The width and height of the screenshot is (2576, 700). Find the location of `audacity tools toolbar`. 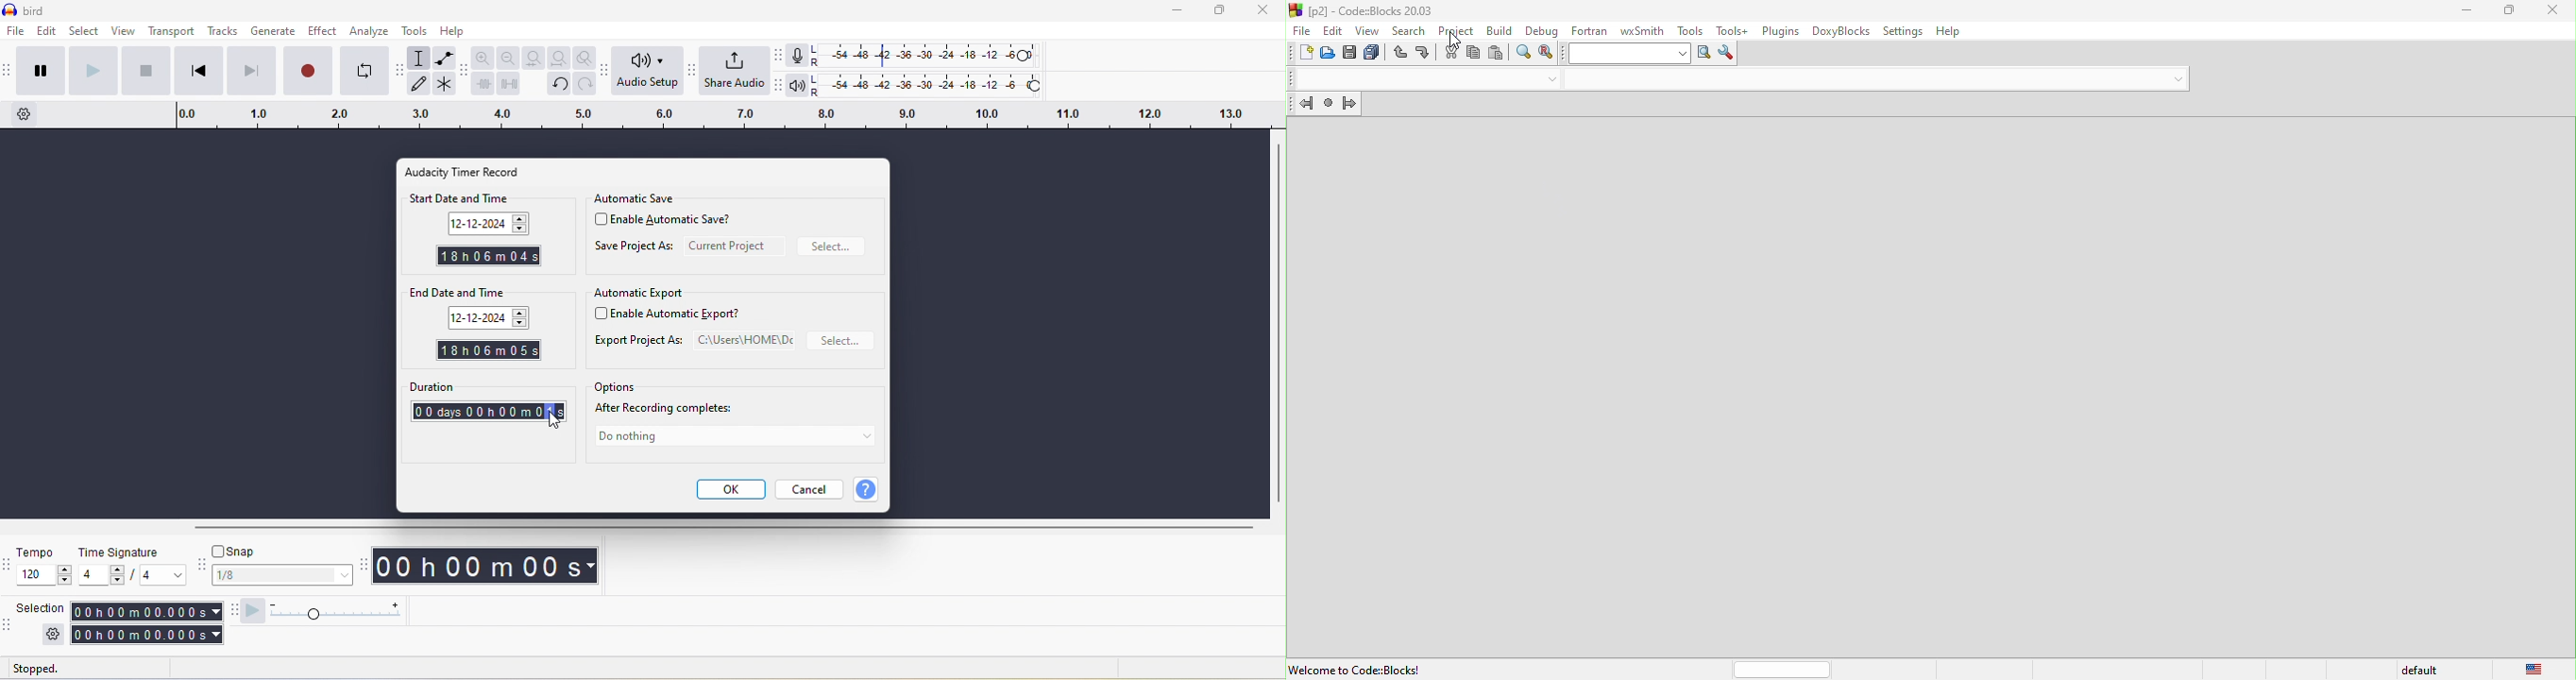

audacity tools toolbar is located at coordinates (401, 73).